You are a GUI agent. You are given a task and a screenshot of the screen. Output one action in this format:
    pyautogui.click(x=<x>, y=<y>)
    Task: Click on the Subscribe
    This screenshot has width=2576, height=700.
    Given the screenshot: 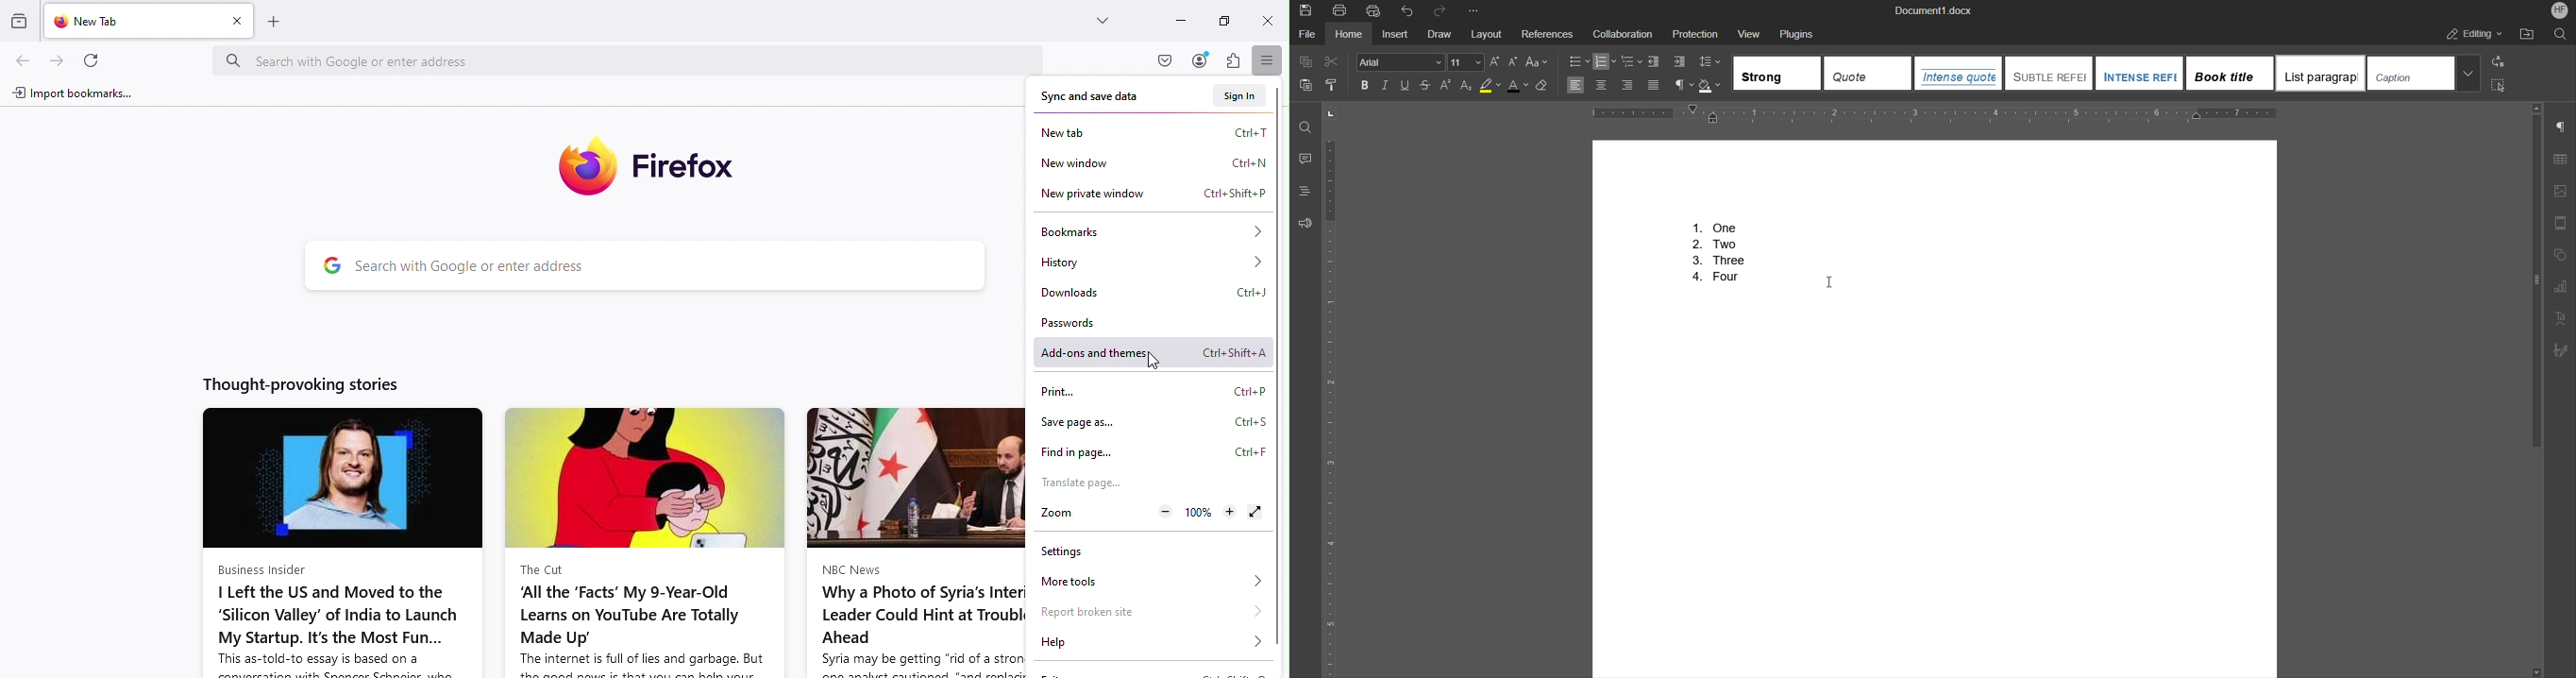 What is the action you would take?
    pyautogui.click(x=2560, y=352)
    